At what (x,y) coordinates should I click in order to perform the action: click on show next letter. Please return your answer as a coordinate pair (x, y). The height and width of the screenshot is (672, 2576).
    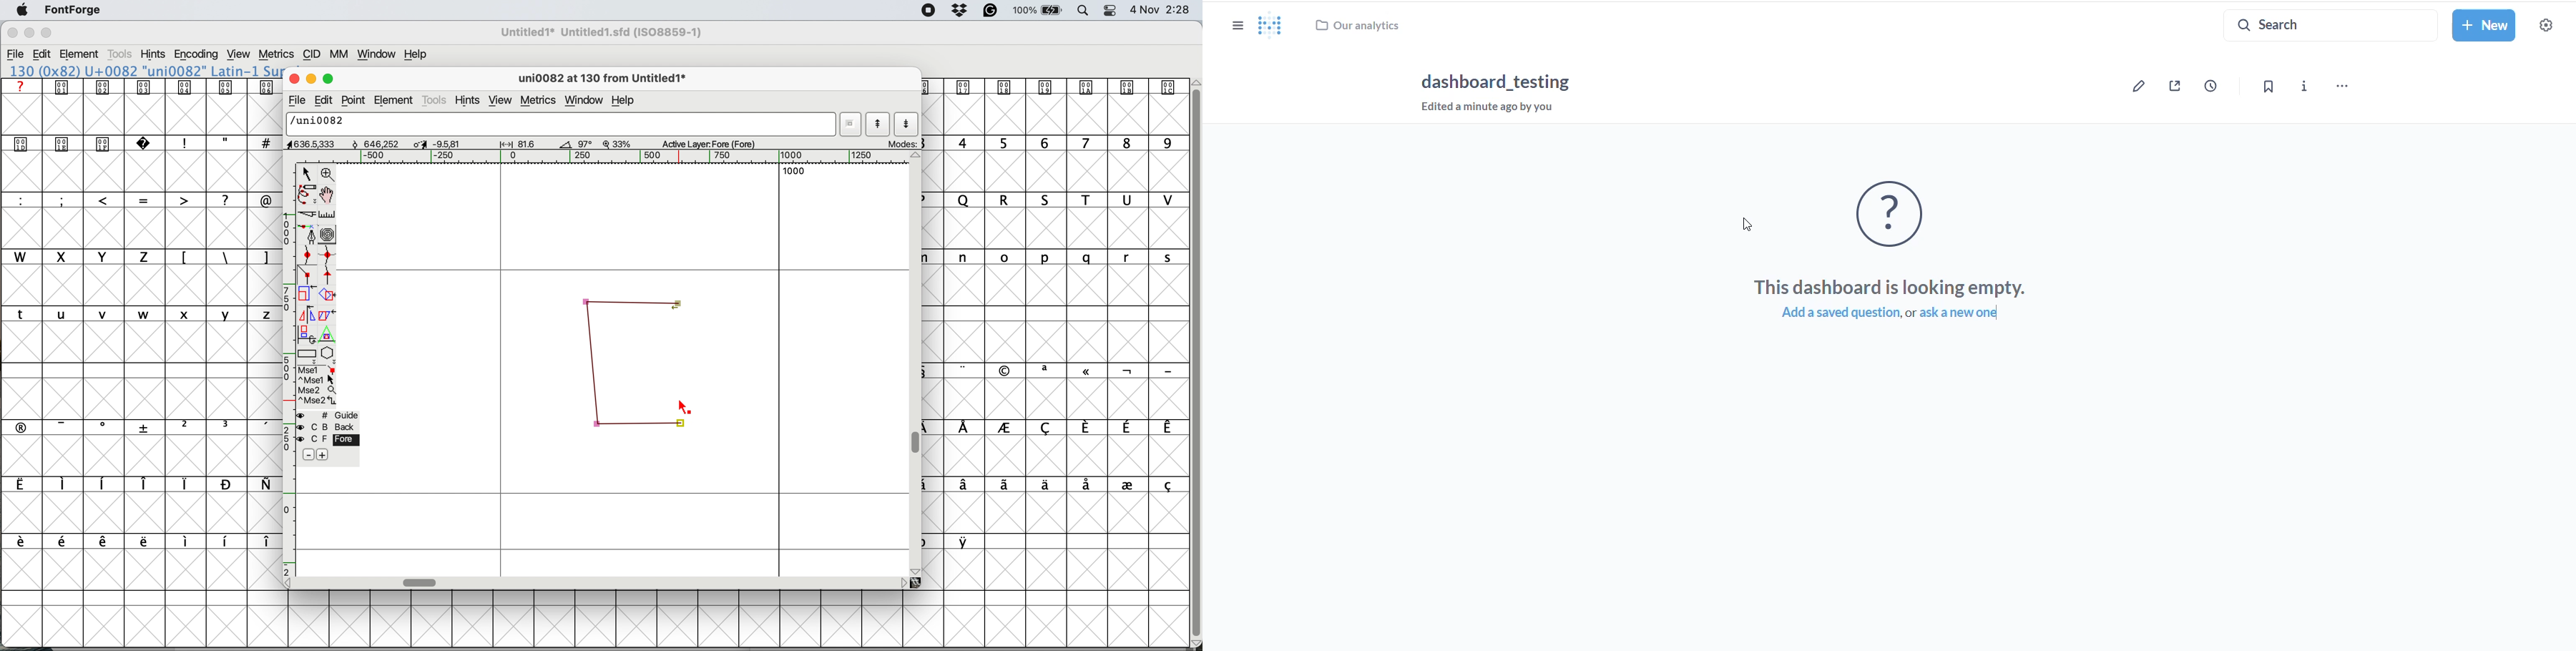
    Looking at the image, I should click on (908, 125).